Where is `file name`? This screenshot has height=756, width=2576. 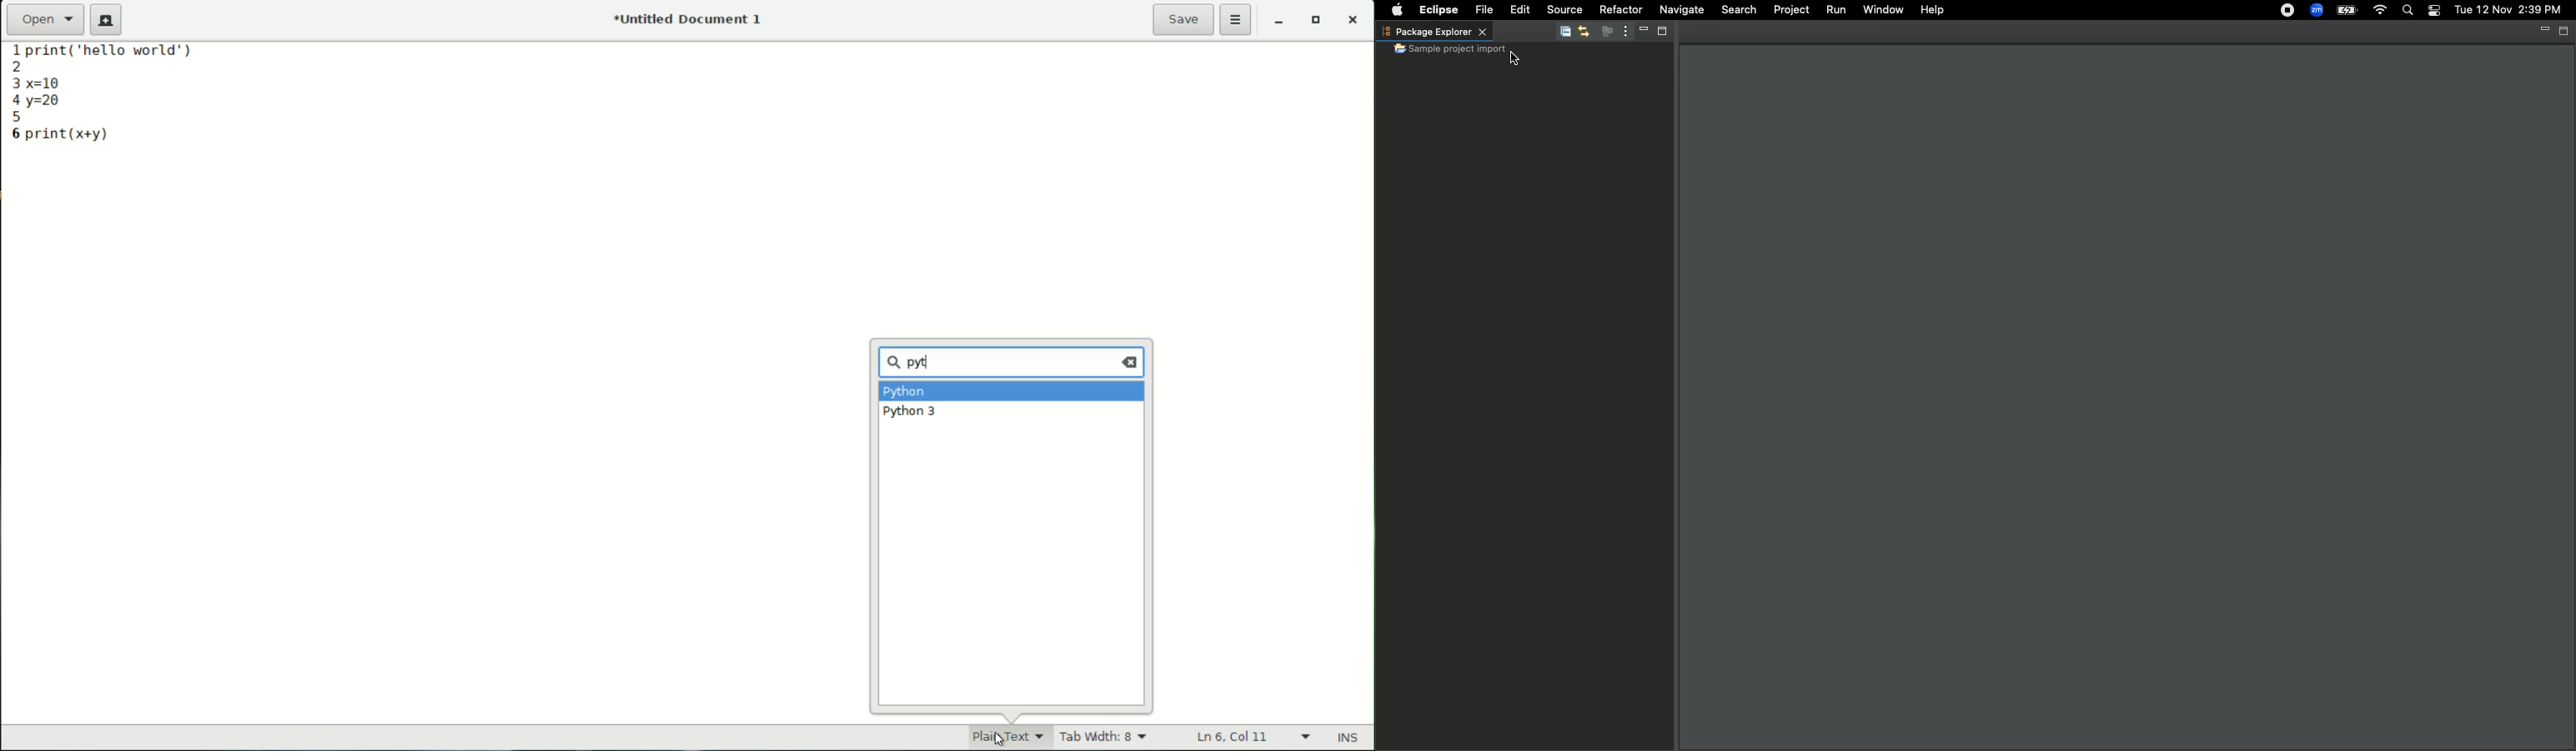 file name is located at coordinates (691, 19).